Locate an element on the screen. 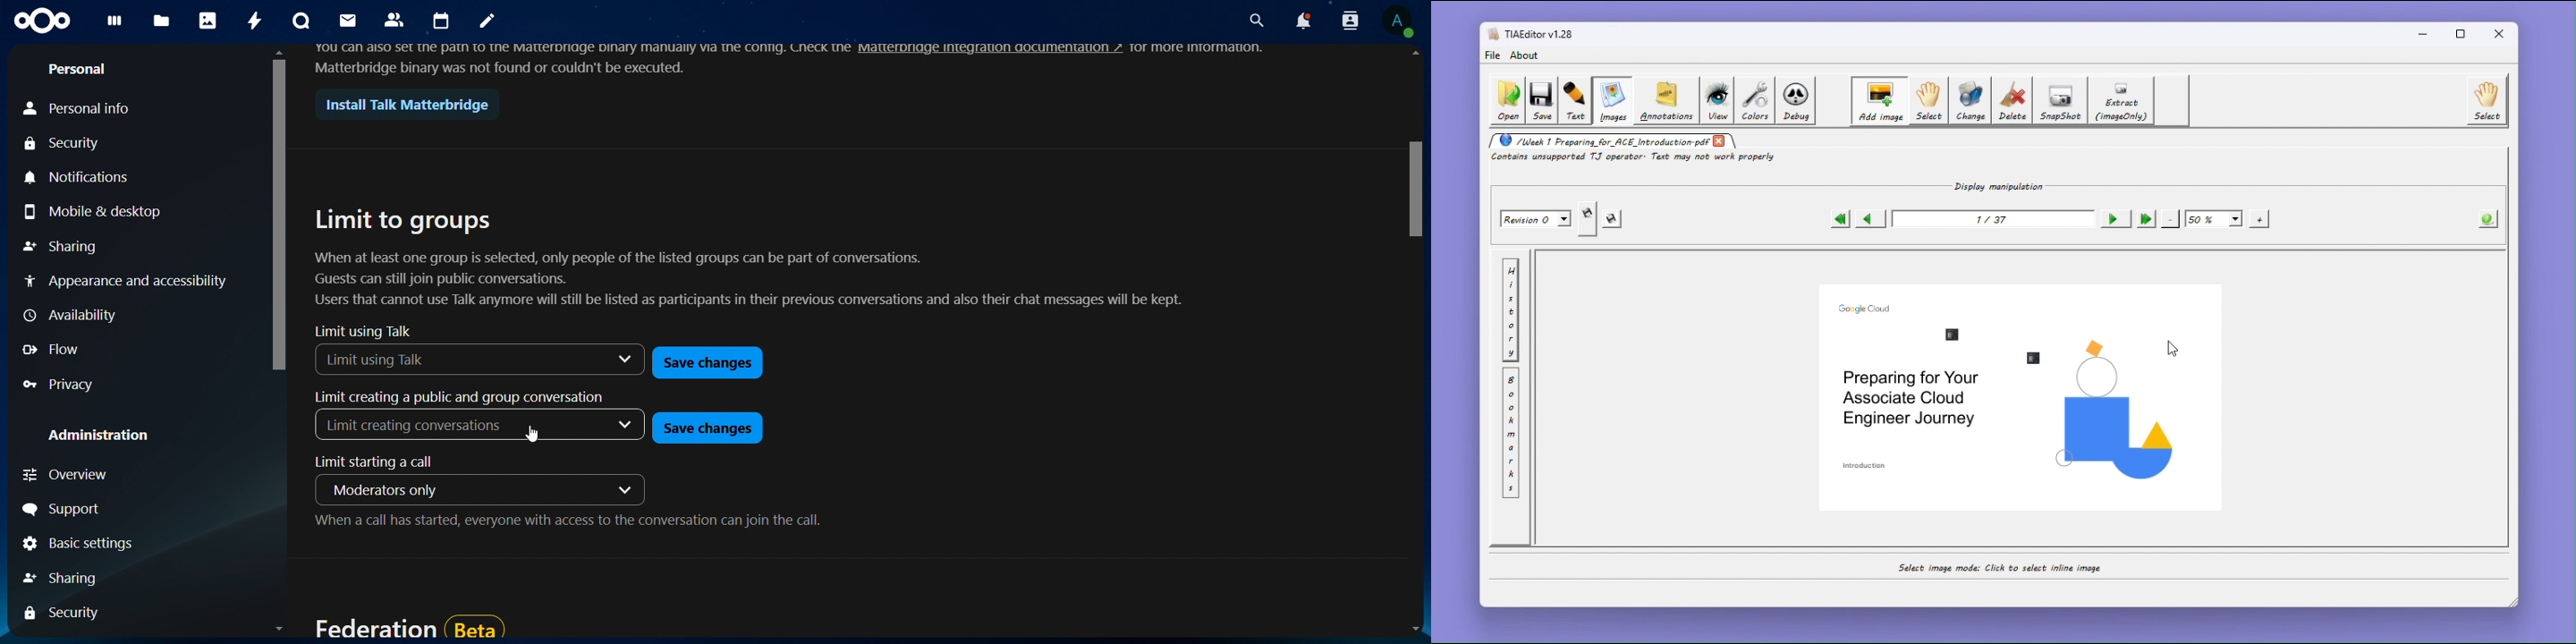  limit creating a public  and group conversation is located at coordinates (461, 396).